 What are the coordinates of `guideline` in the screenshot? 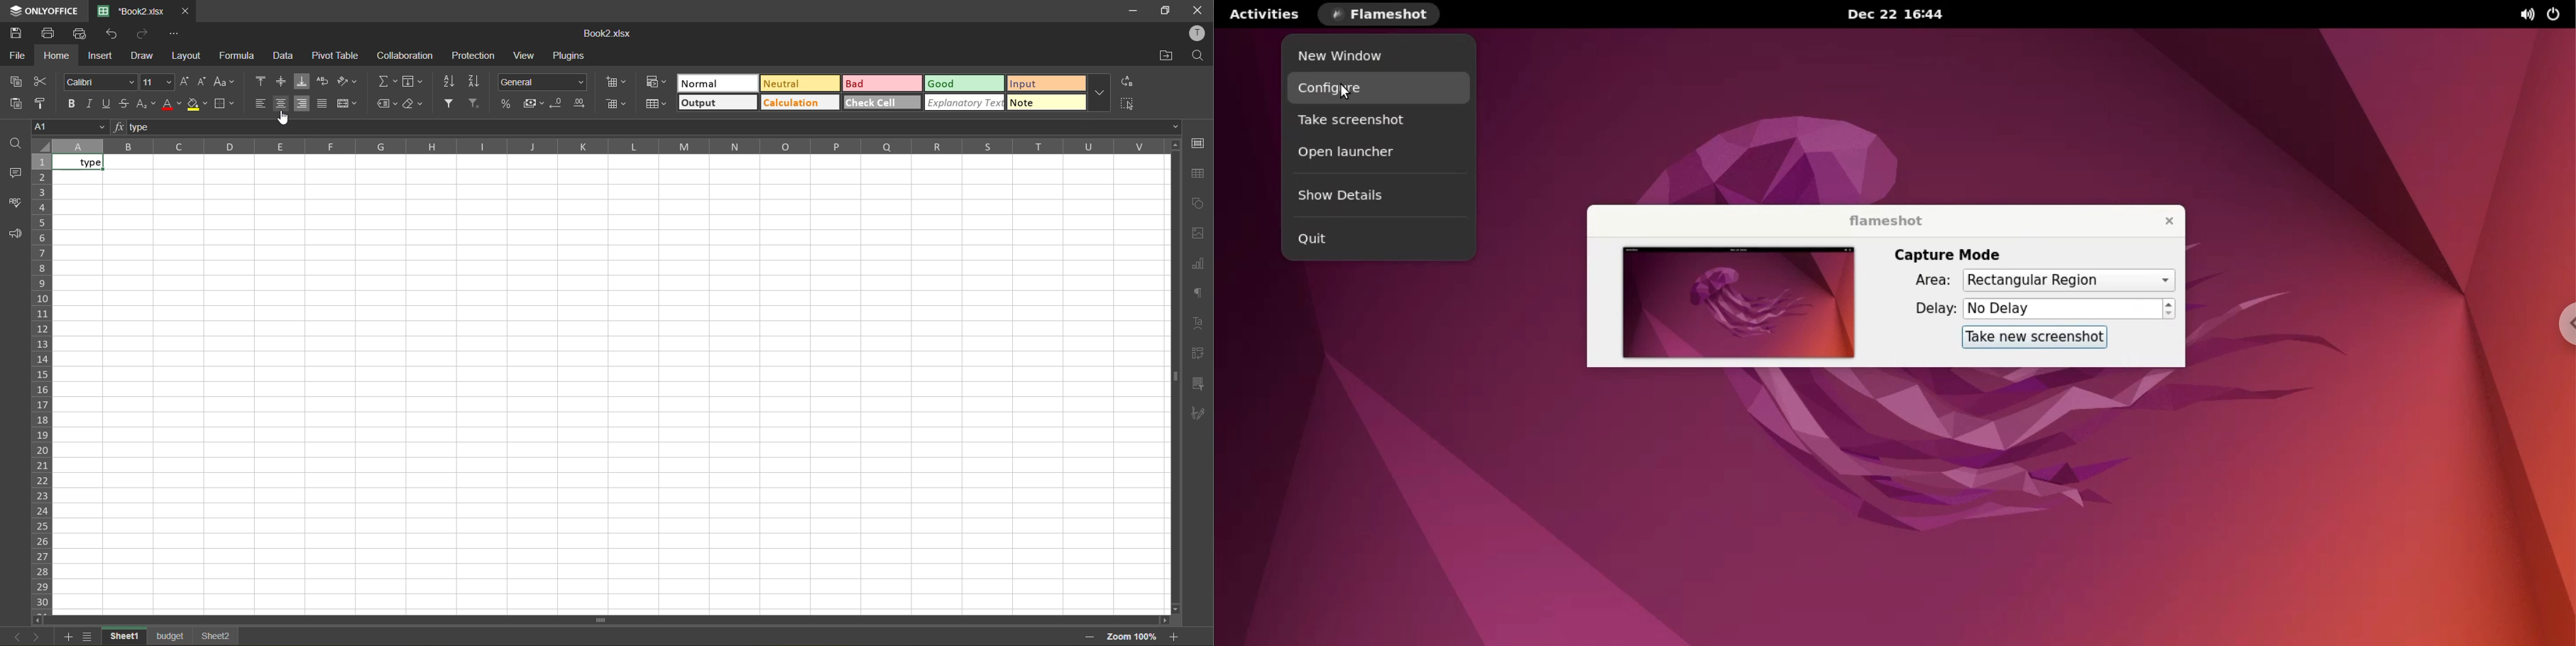 It's located at (42, 145).